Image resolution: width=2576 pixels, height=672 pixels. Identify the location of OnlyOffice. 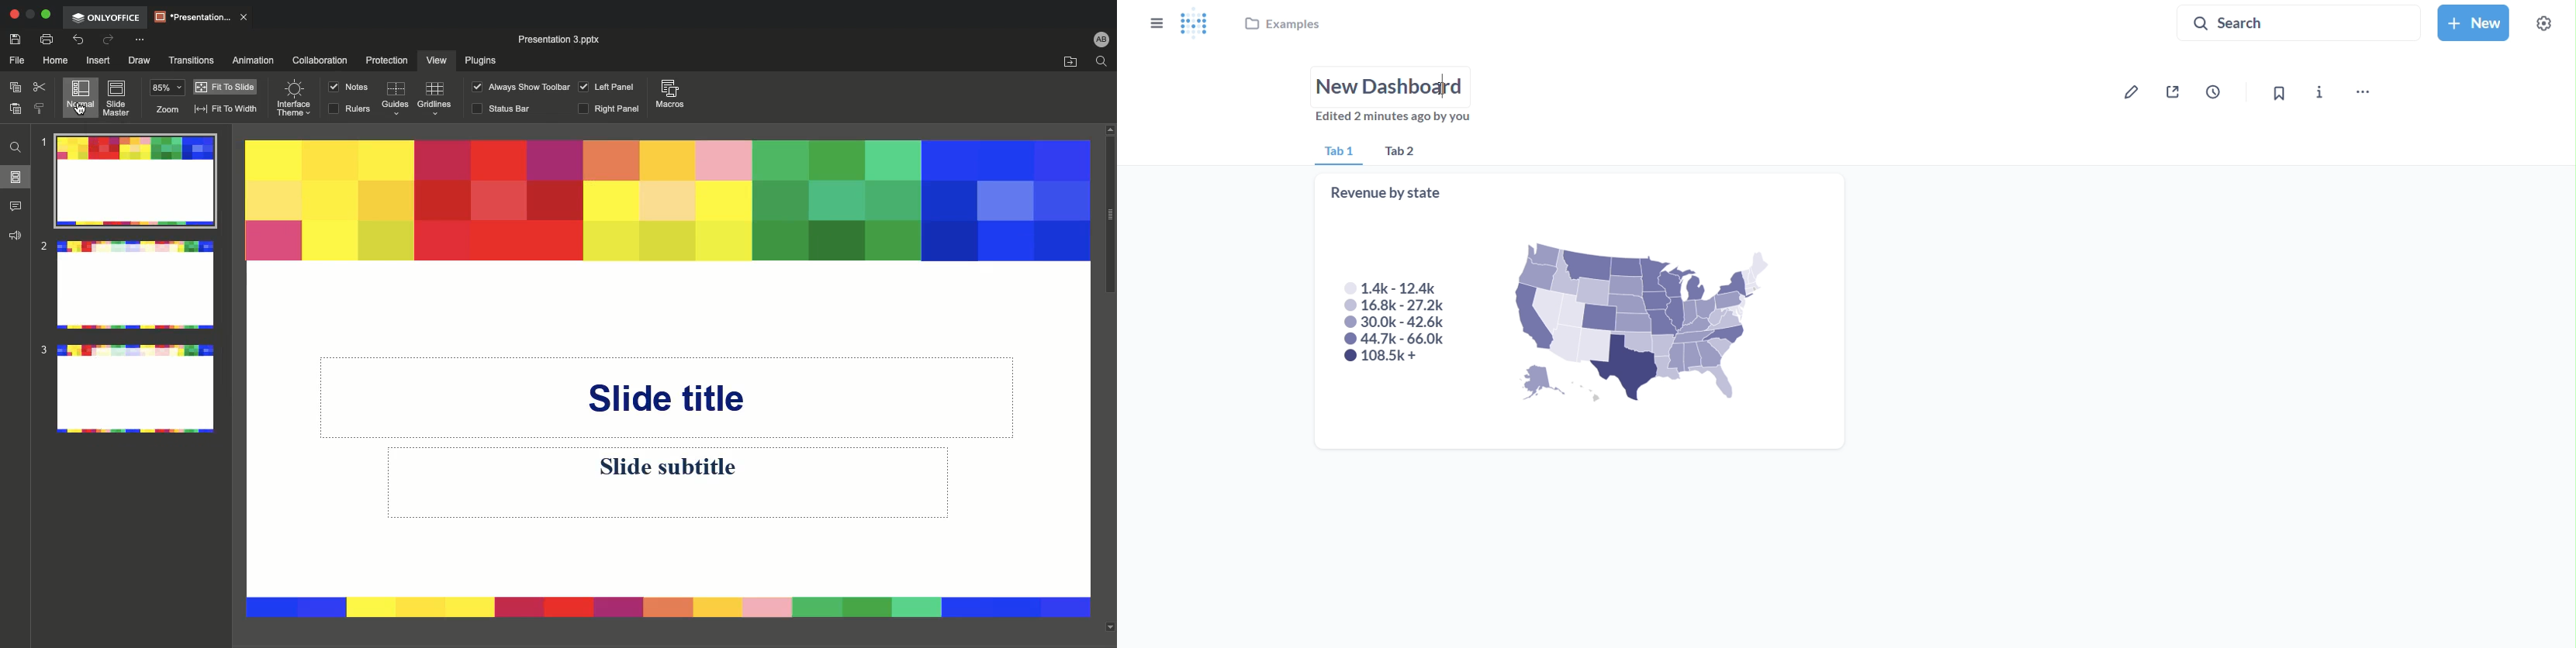
(108, 17).